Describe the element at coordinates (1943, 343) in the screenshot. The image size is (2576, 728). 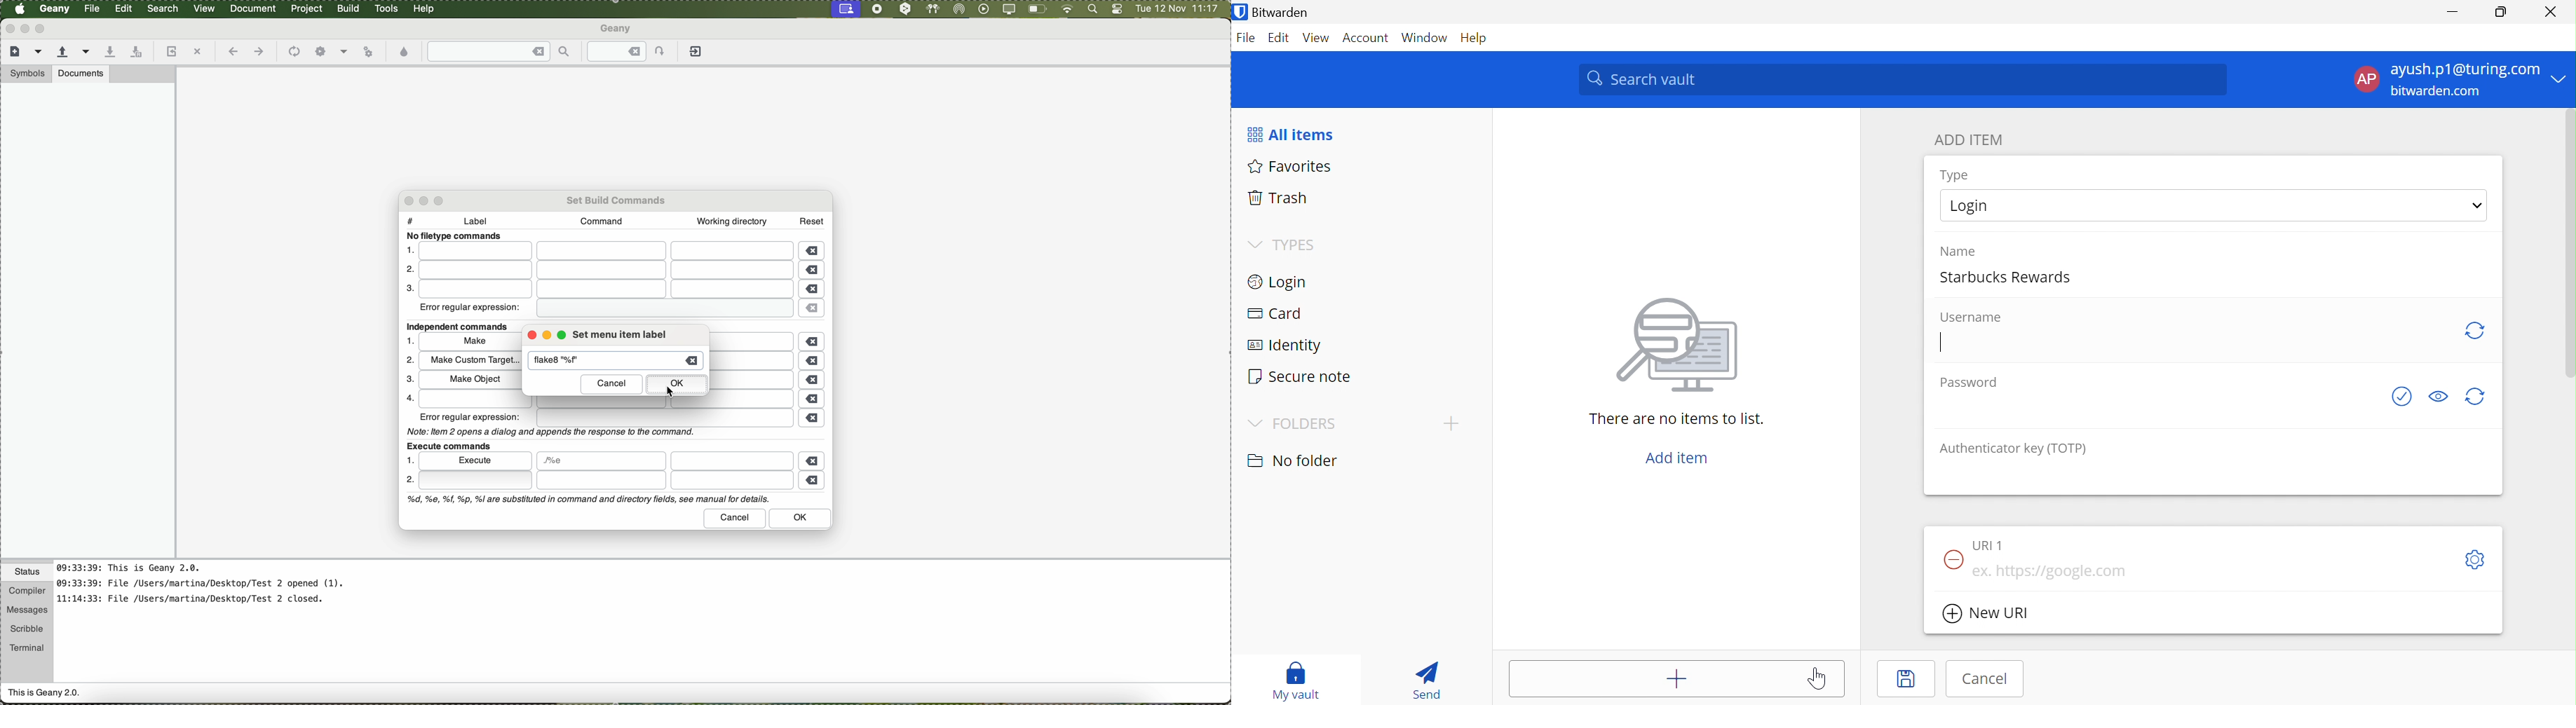
I see `Typing cursor` at that location.